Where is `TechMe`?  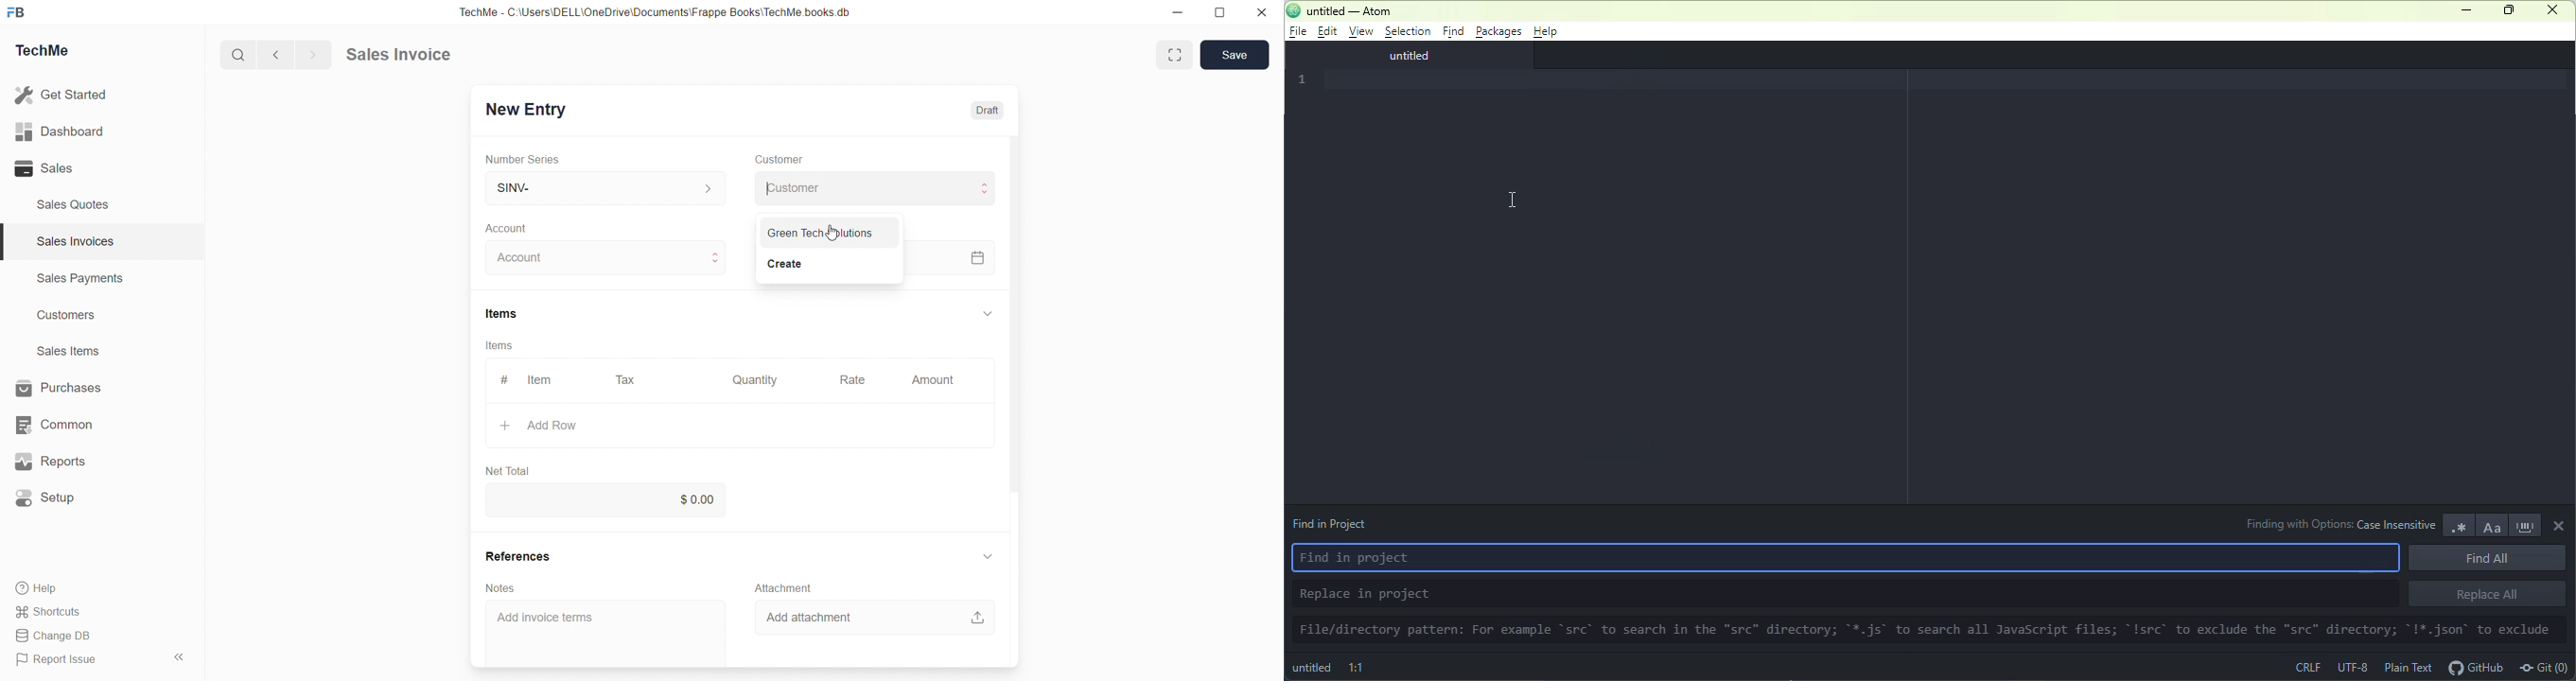
TechMe is located at coordinates (43, 51).